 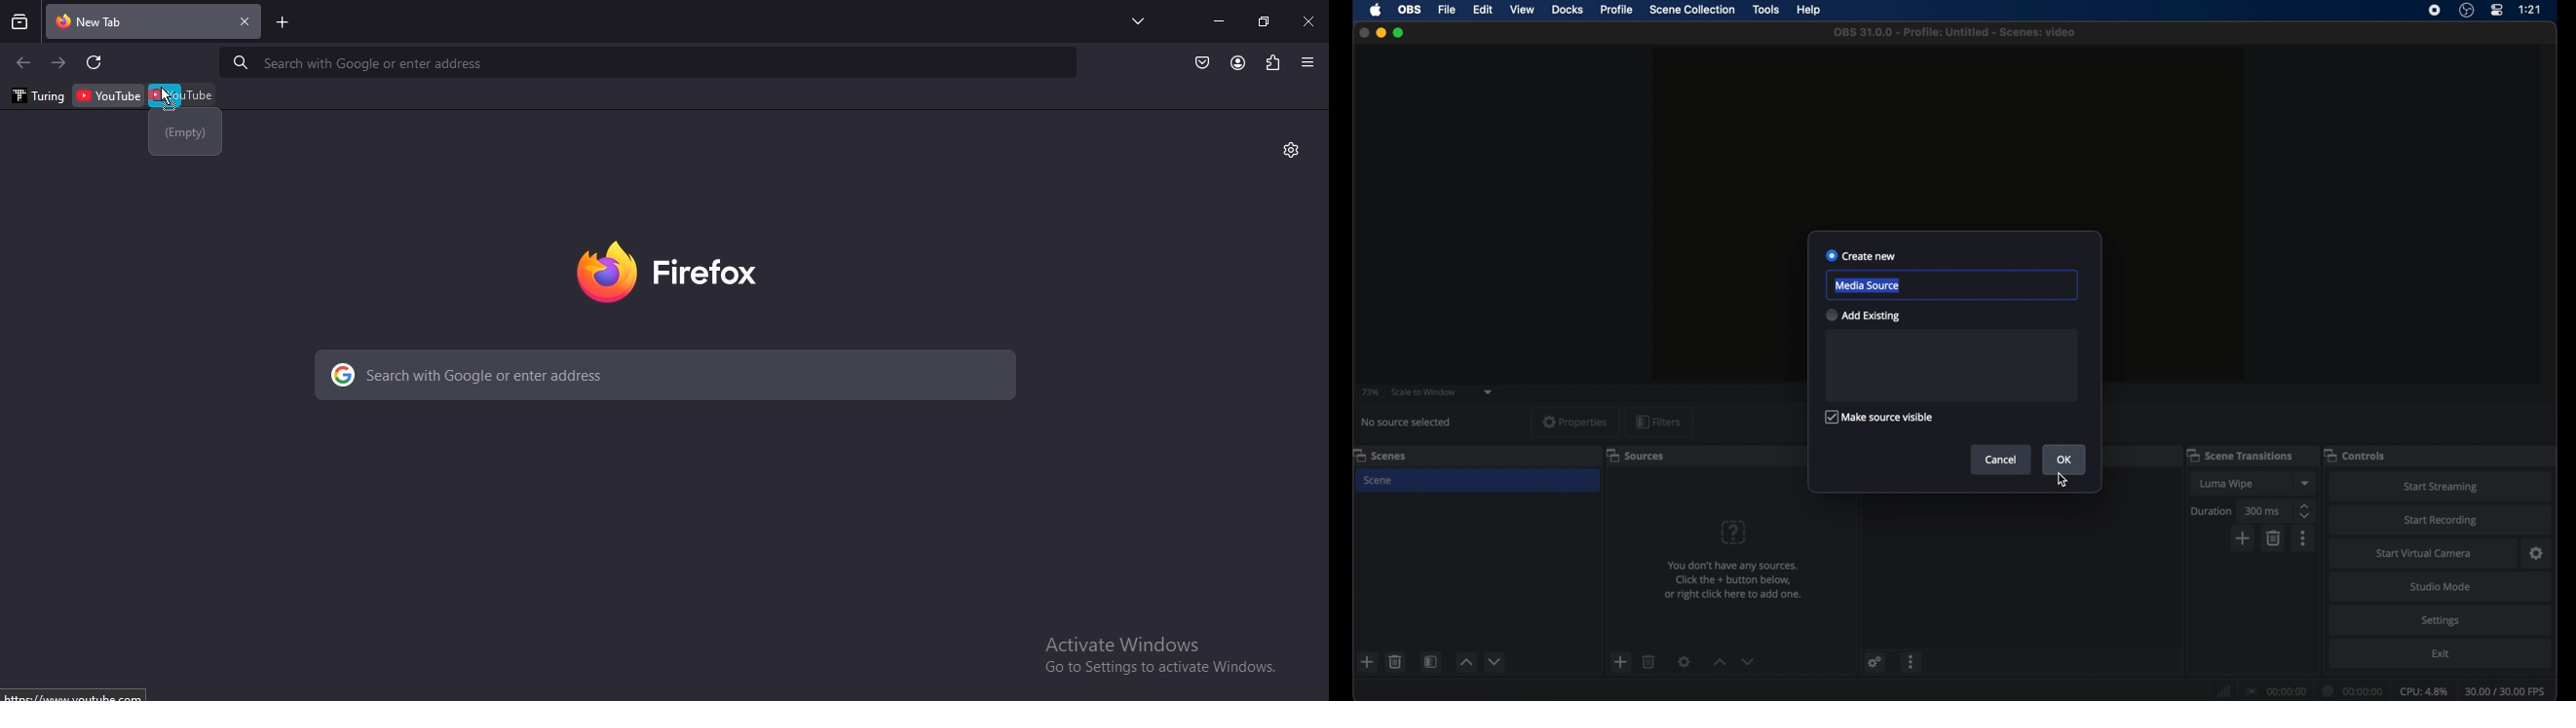 What do you see at coordinates (2306, 483) in the screenshot?
I see `dropdown` at bounding box center [2306, 483].